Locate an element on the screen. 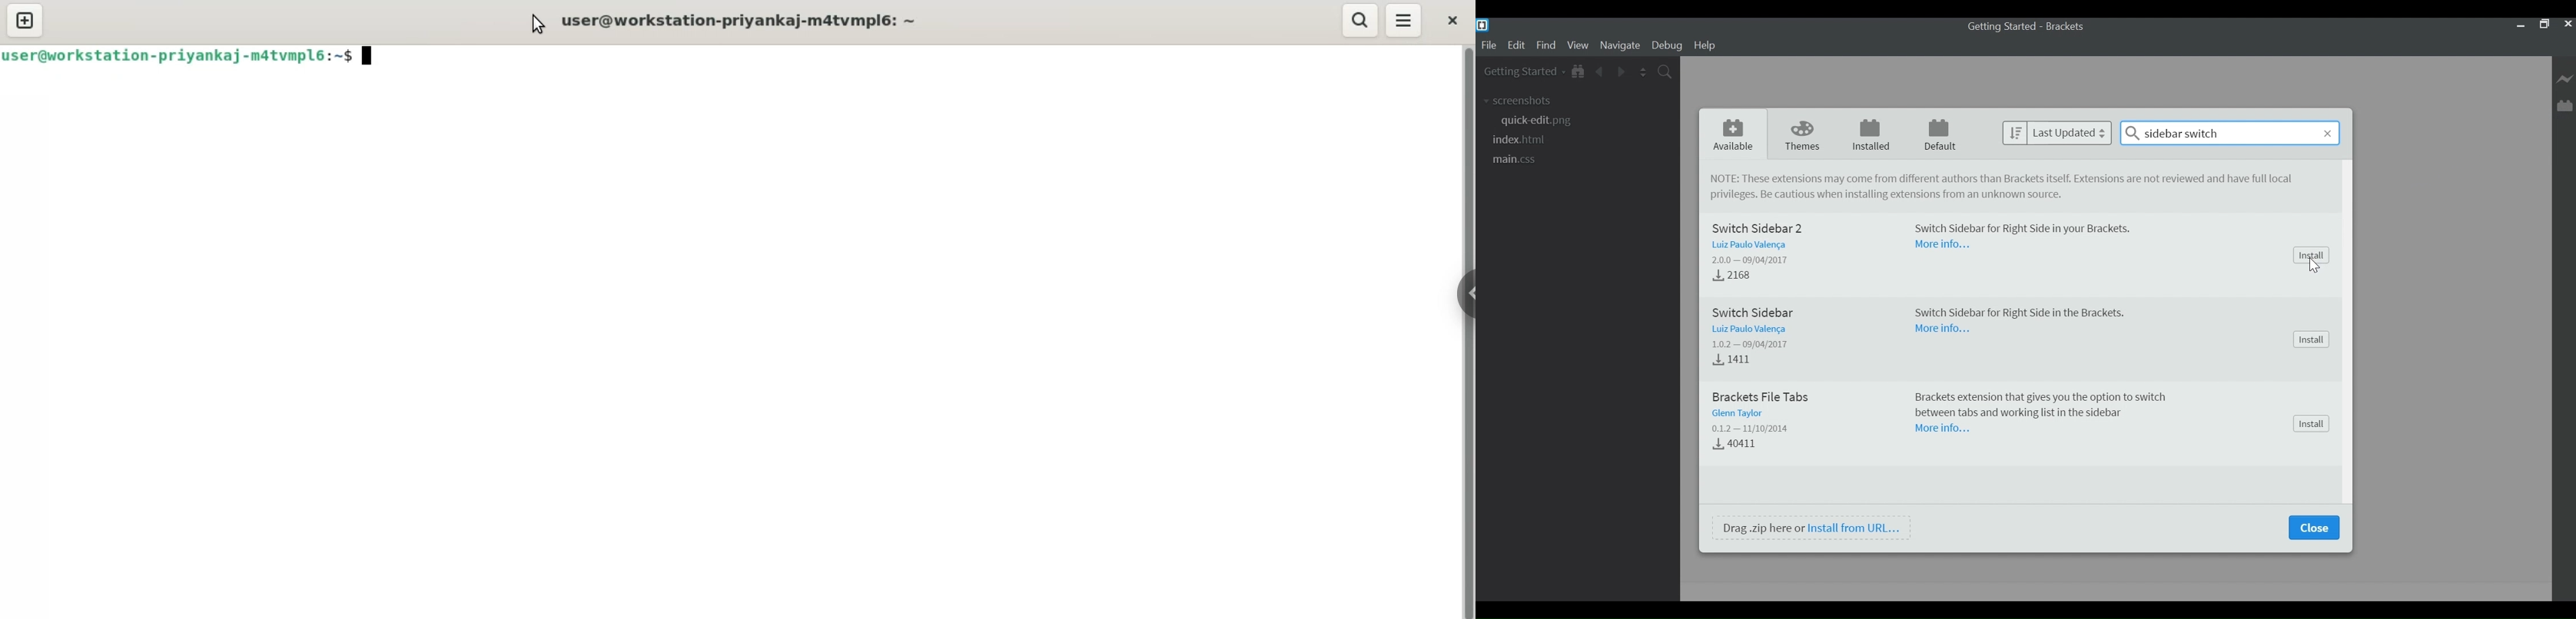  css file is located at coordinates (1515, 159).